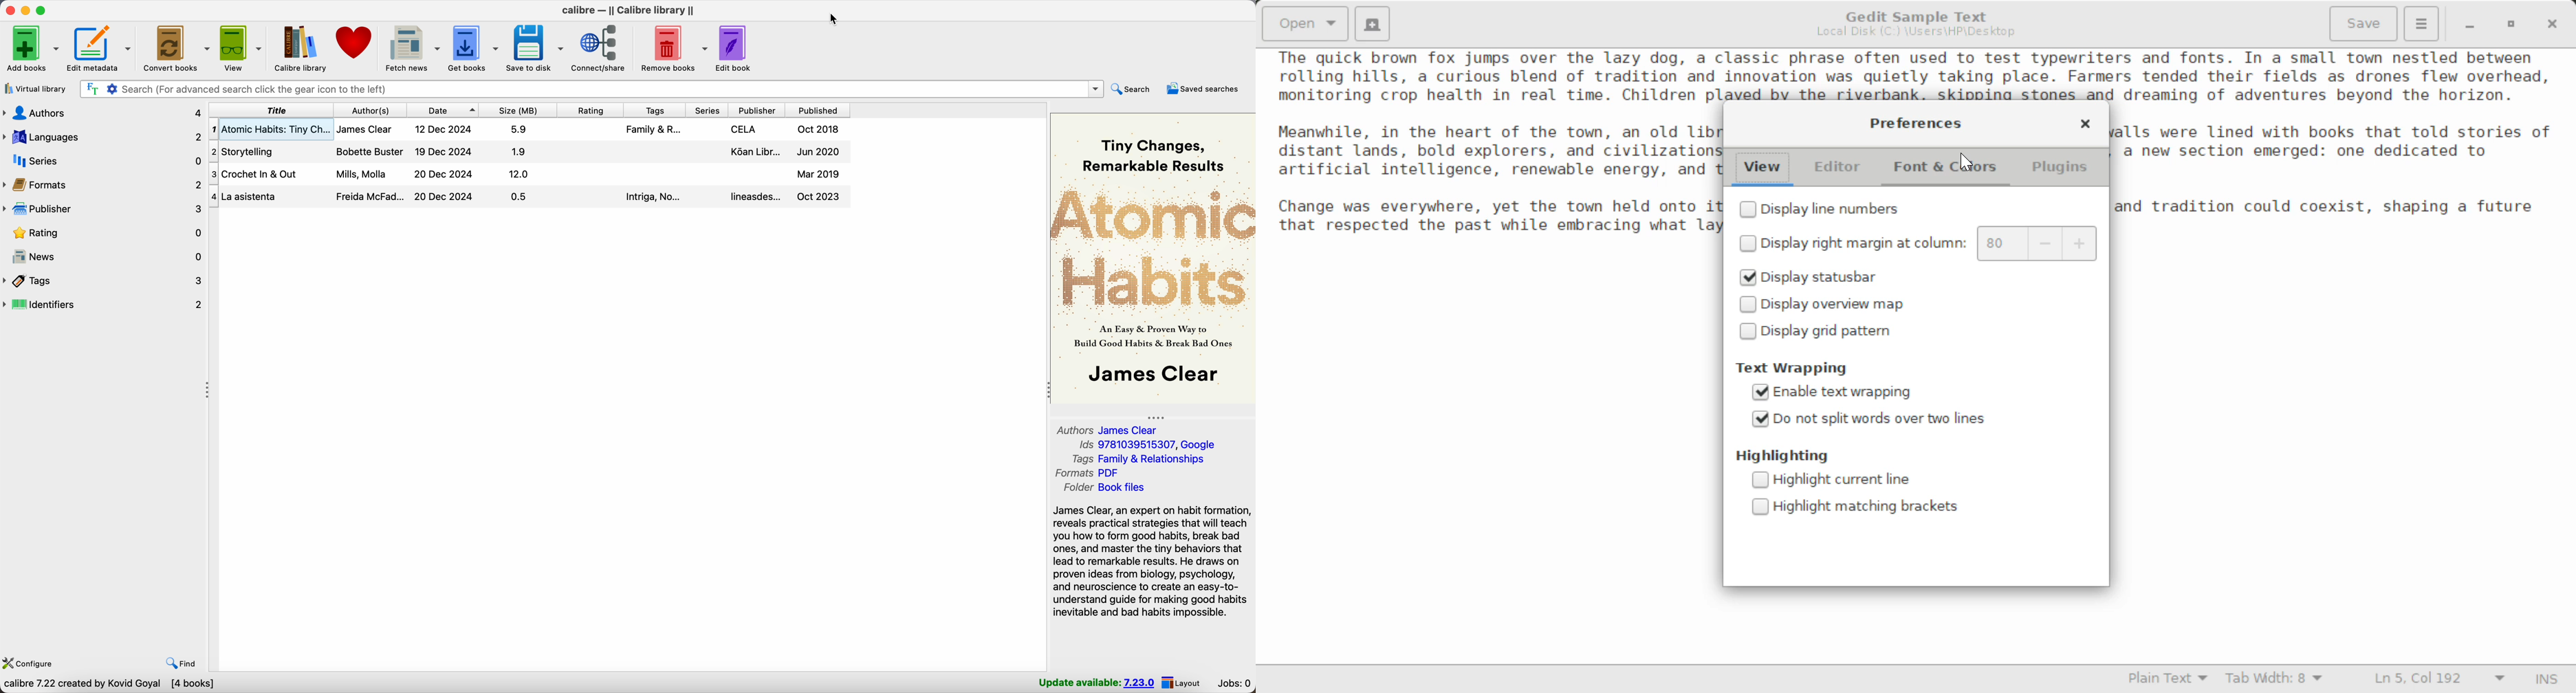 This screenshot has height=700, width=2576. What do you see at coordinates (531, 175) in the screenshot?
I see `Crochet In & Out book` at bounding box center [531, 175].